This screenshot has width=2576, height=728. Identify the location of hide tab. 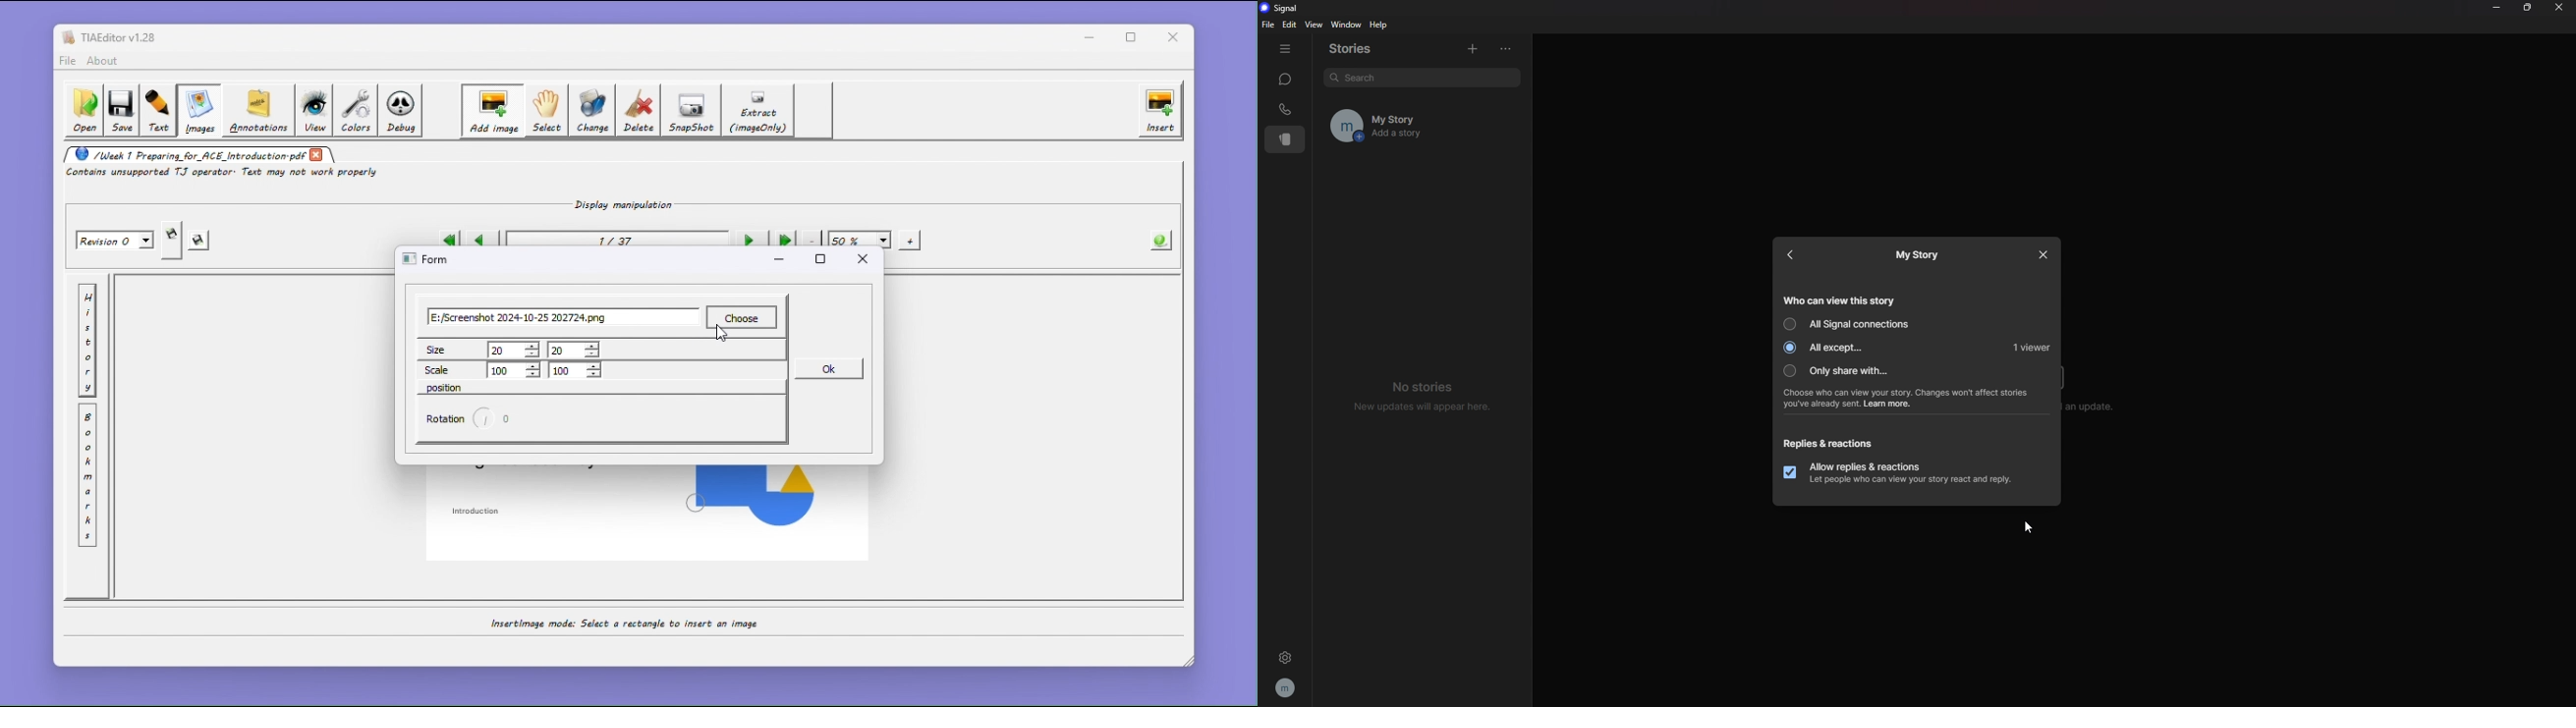
(1285, 49).